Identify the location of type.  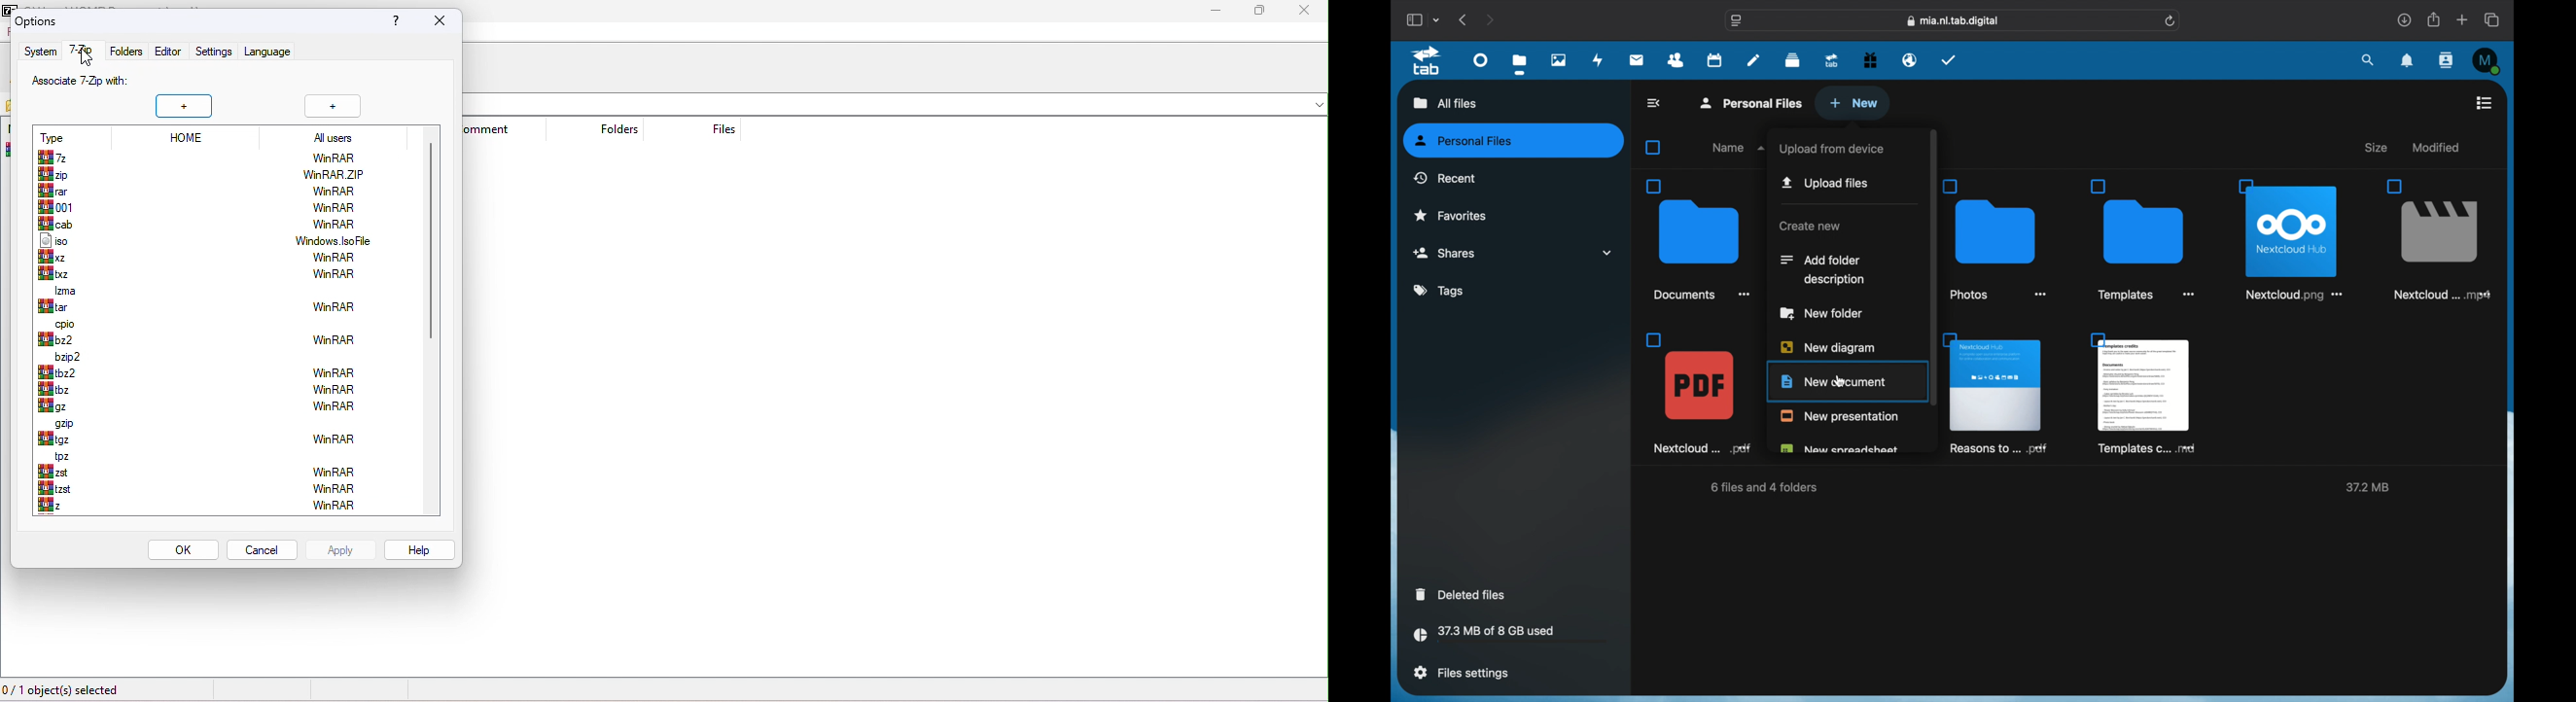
(60, 134).